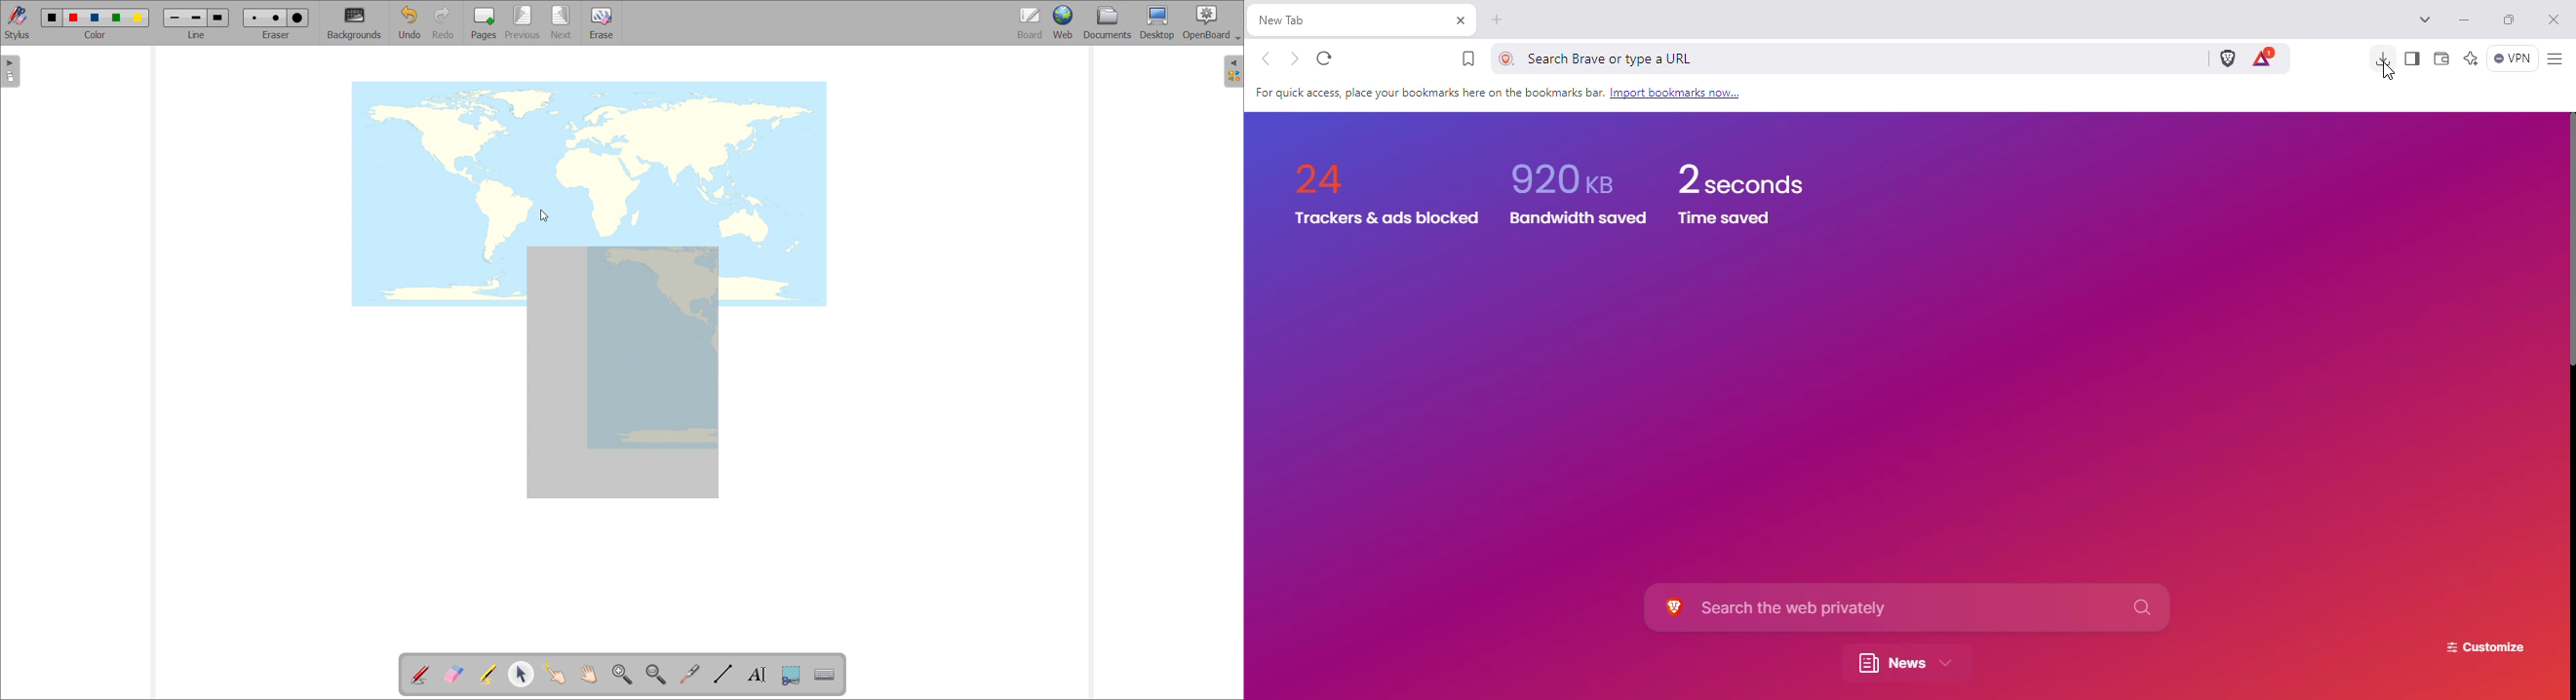 The height and width of the screenshot is (700, 2576). Describe the element at coordinates (139, 18) in the screenshot. I see `yellow` at that location.